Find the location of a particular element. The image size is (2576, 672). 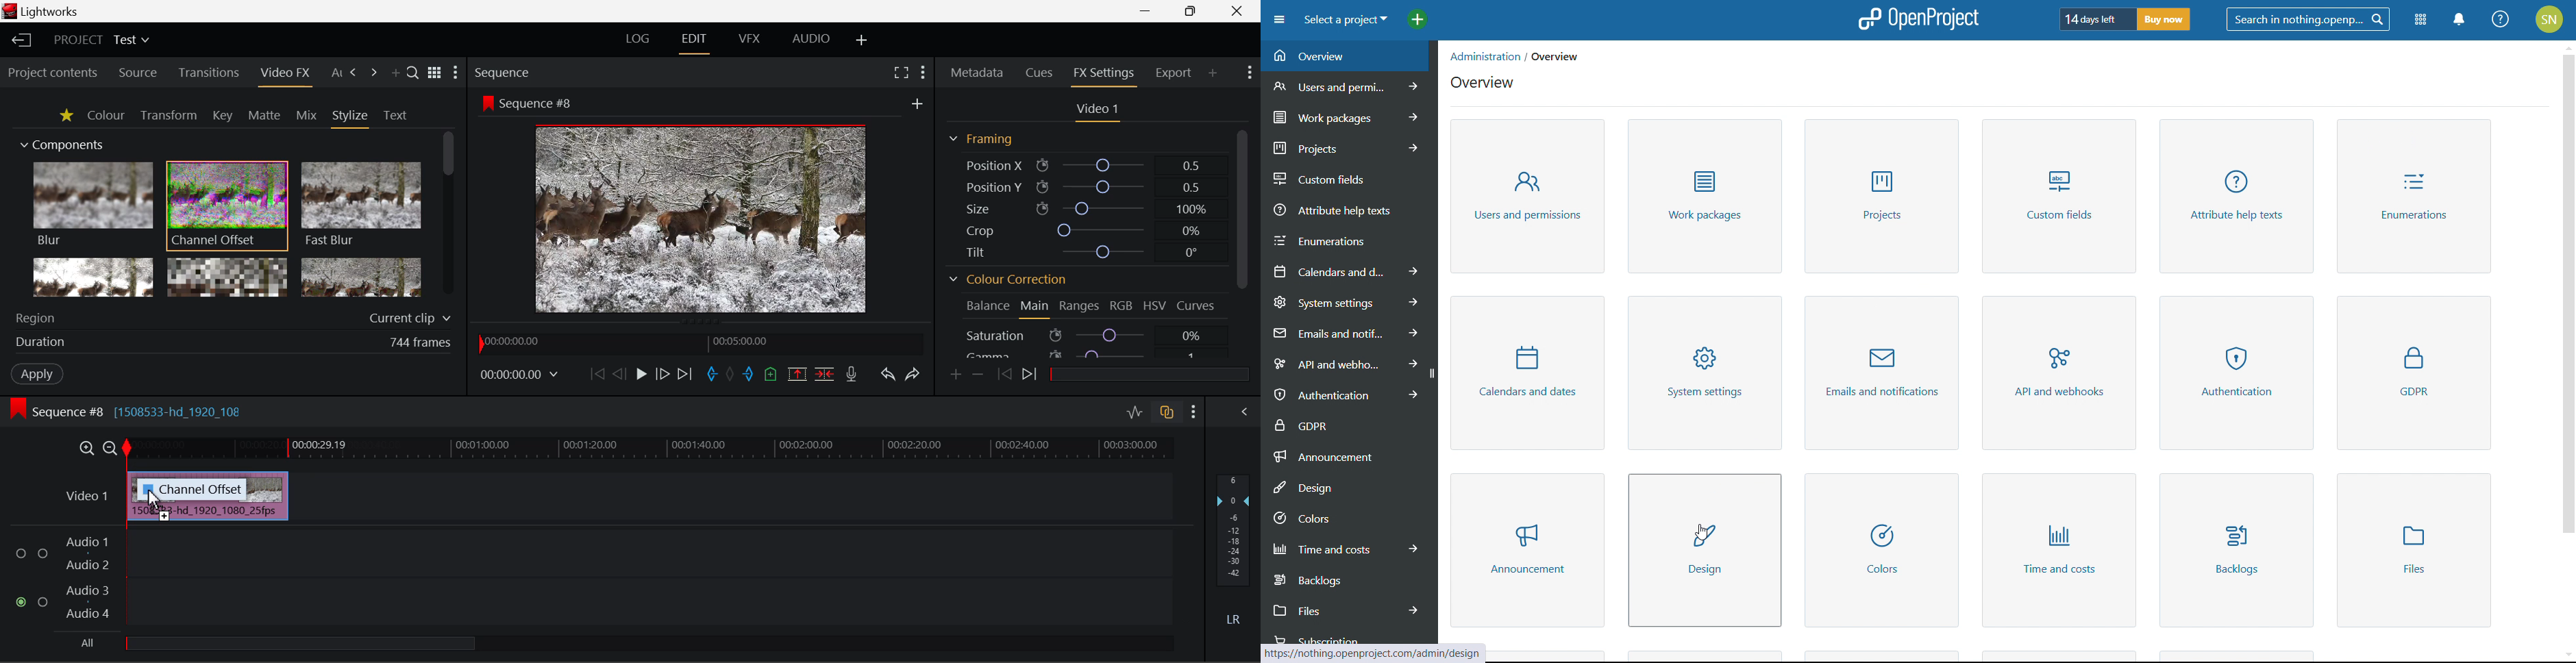

projects is located at coordinates (1349, 146).